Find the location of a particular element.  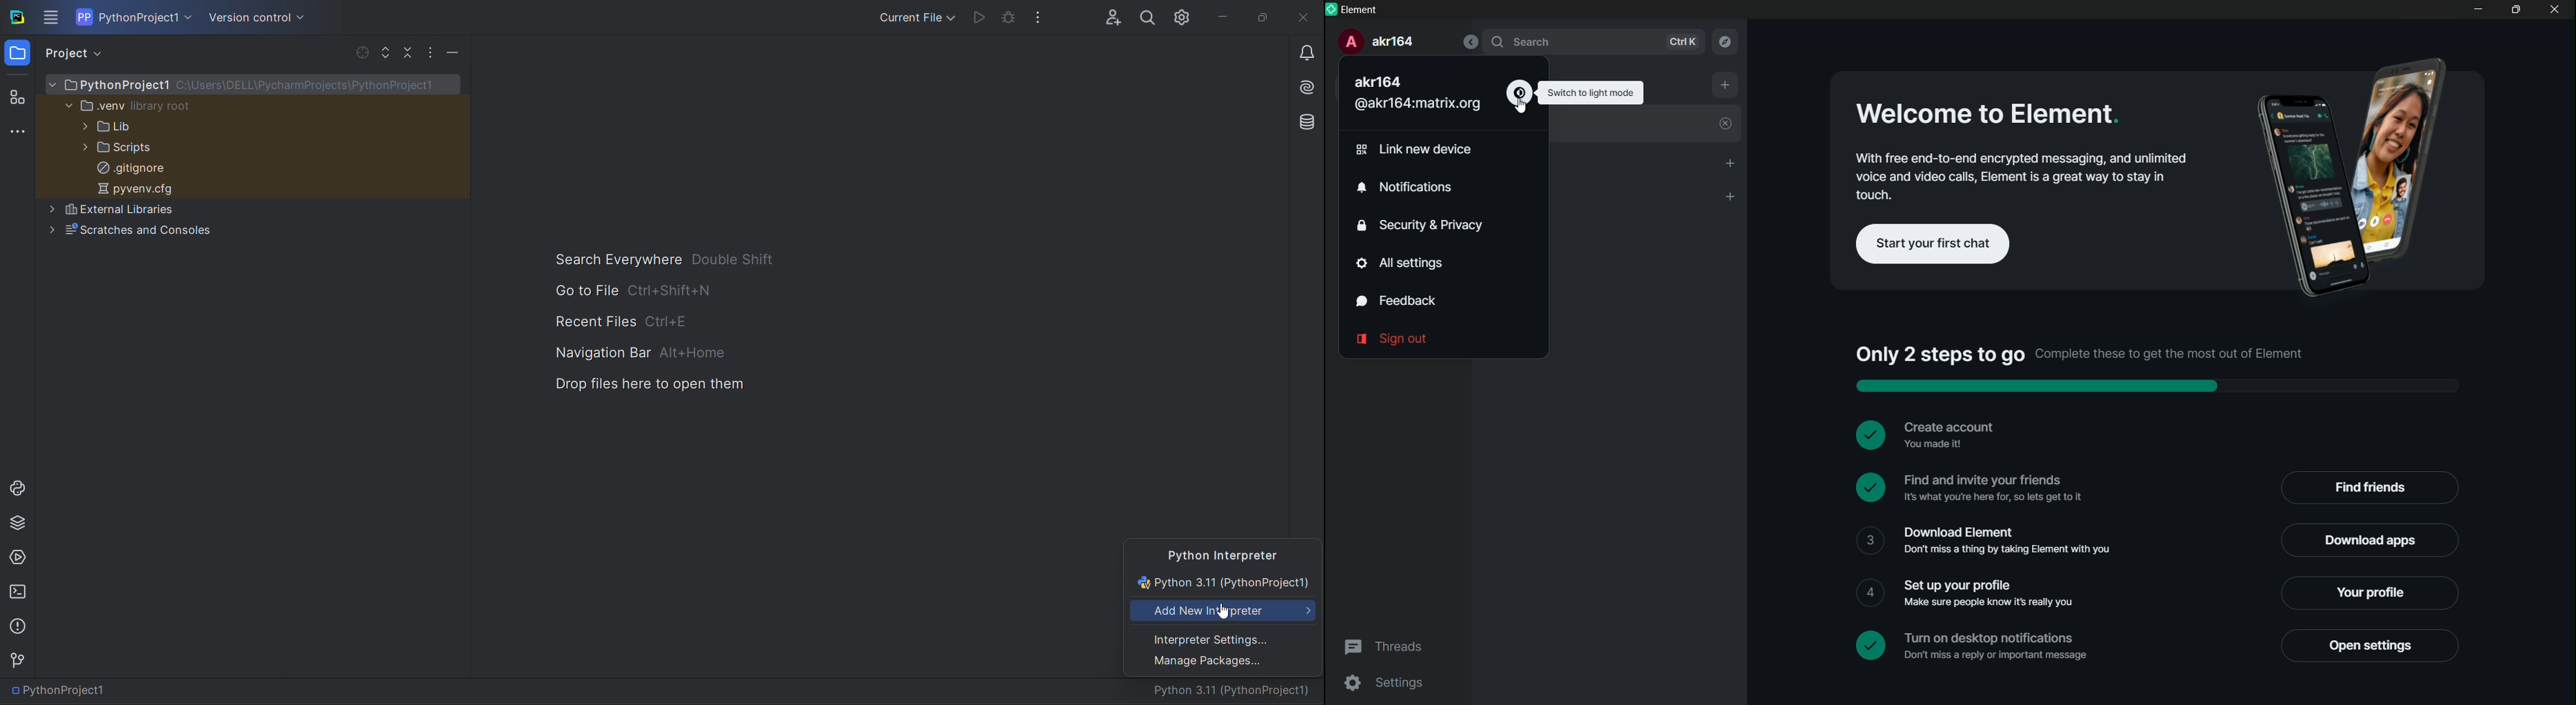

Advertising picture is located at coordinates (2353, 181).